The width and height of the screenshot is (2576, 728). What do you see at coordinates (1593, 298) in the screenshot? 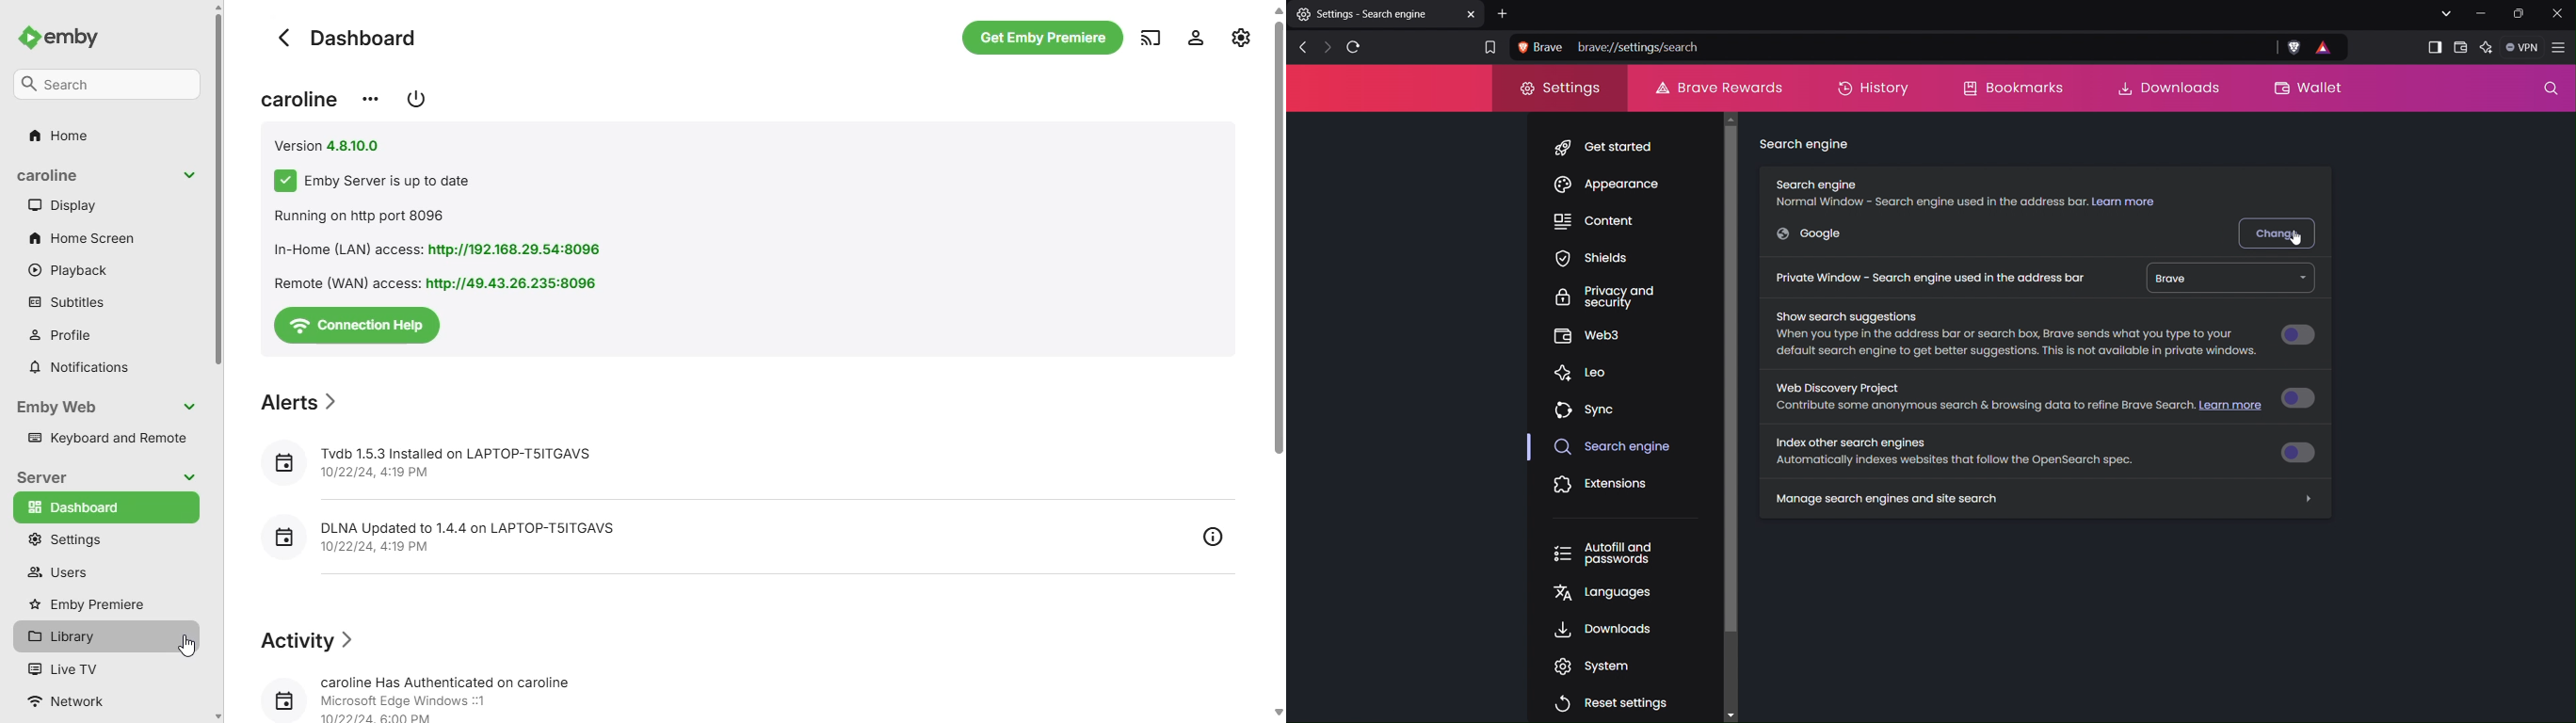
I see `Privacy and Security` at bounding box center [1593, 298].